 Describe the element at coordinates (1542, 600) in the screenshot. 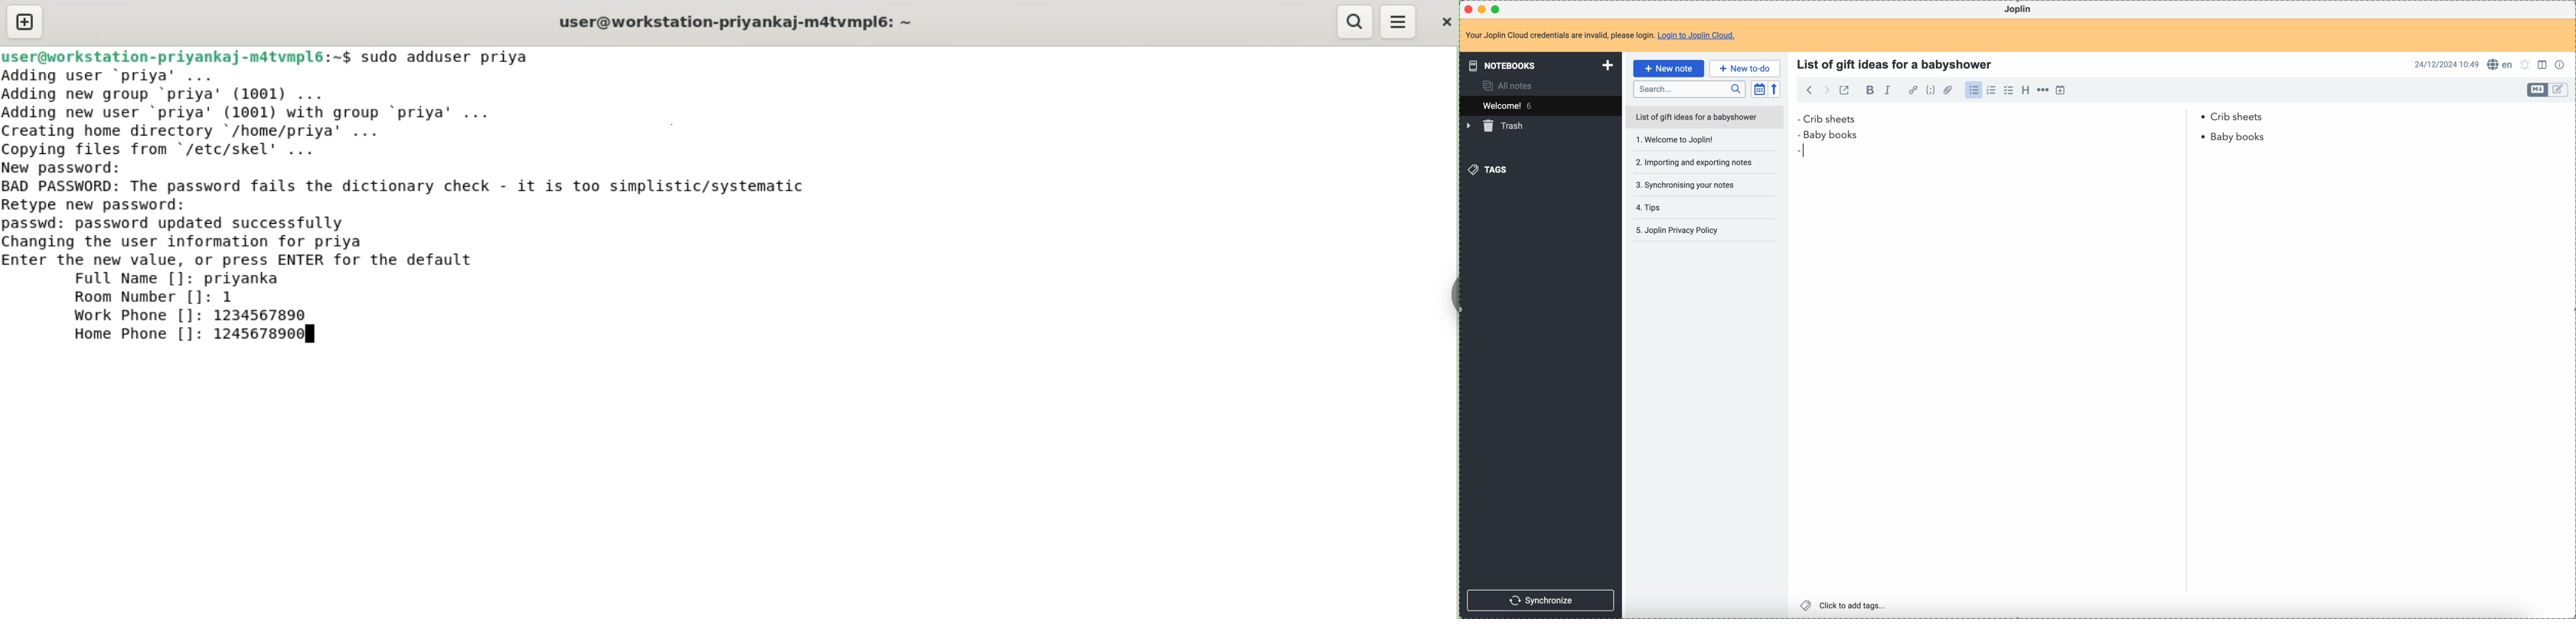

I see `synchronize` at that location.